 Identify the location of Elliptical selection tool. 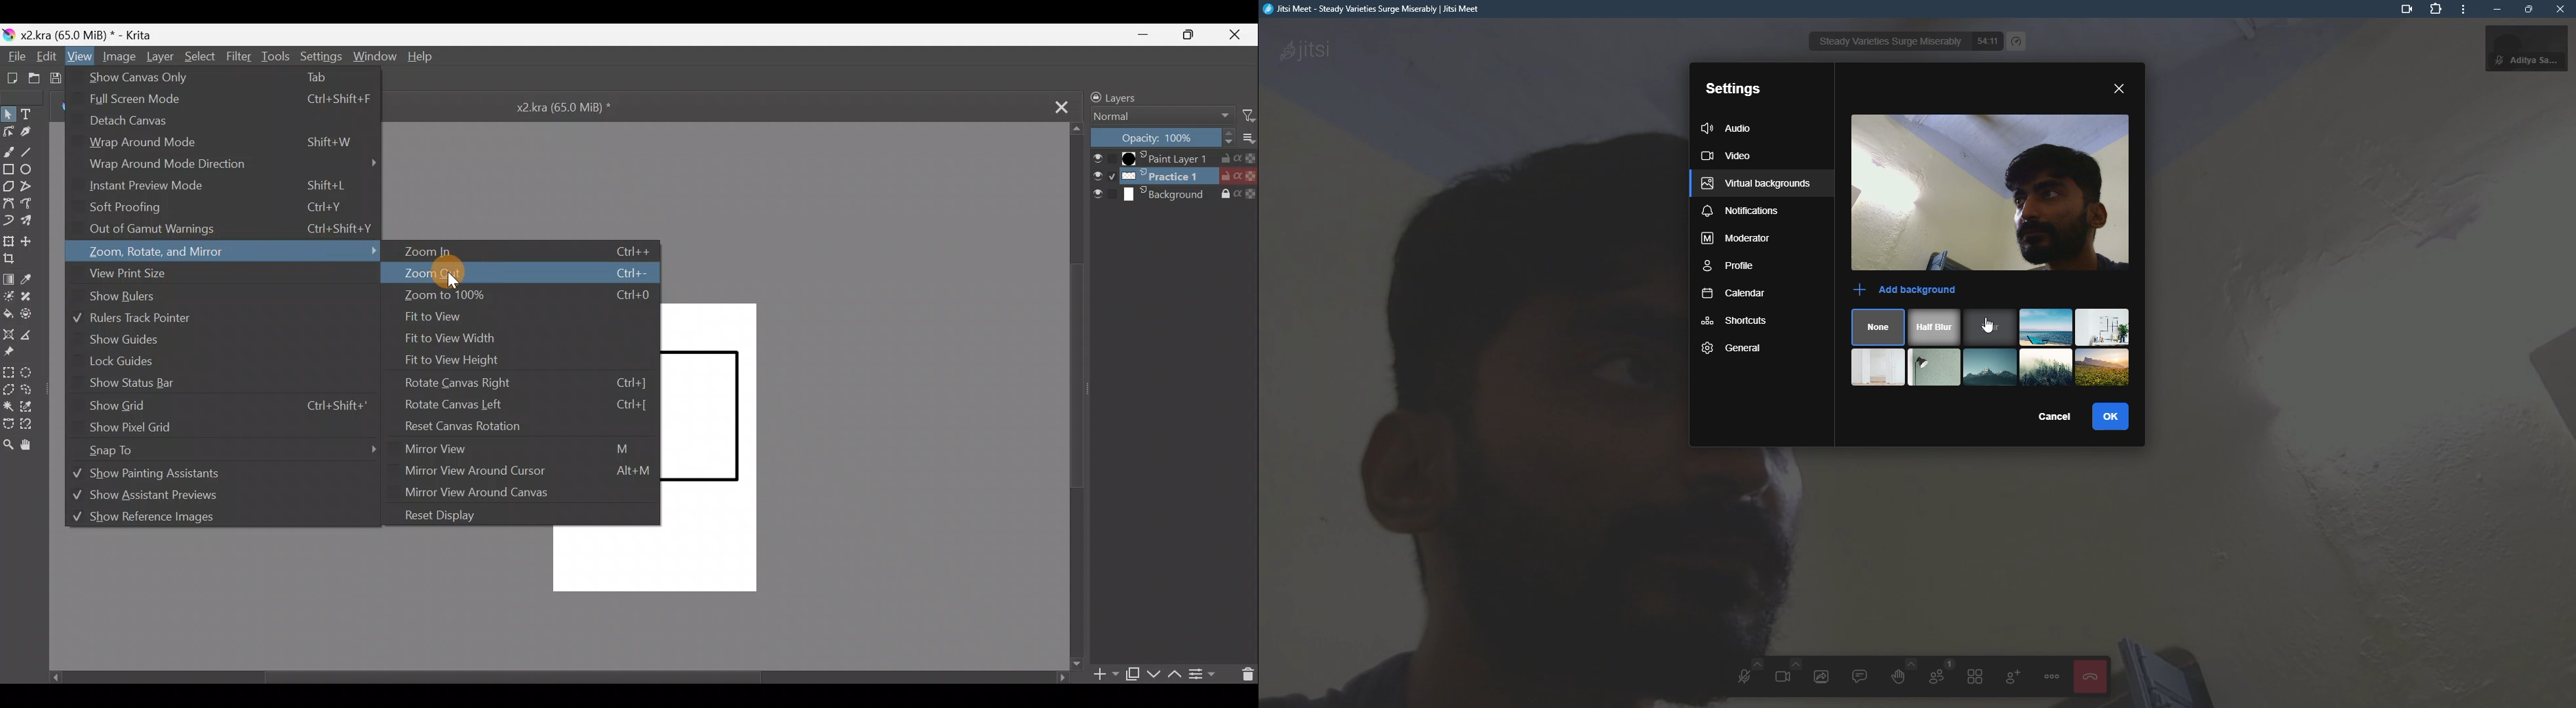
(33, 372).